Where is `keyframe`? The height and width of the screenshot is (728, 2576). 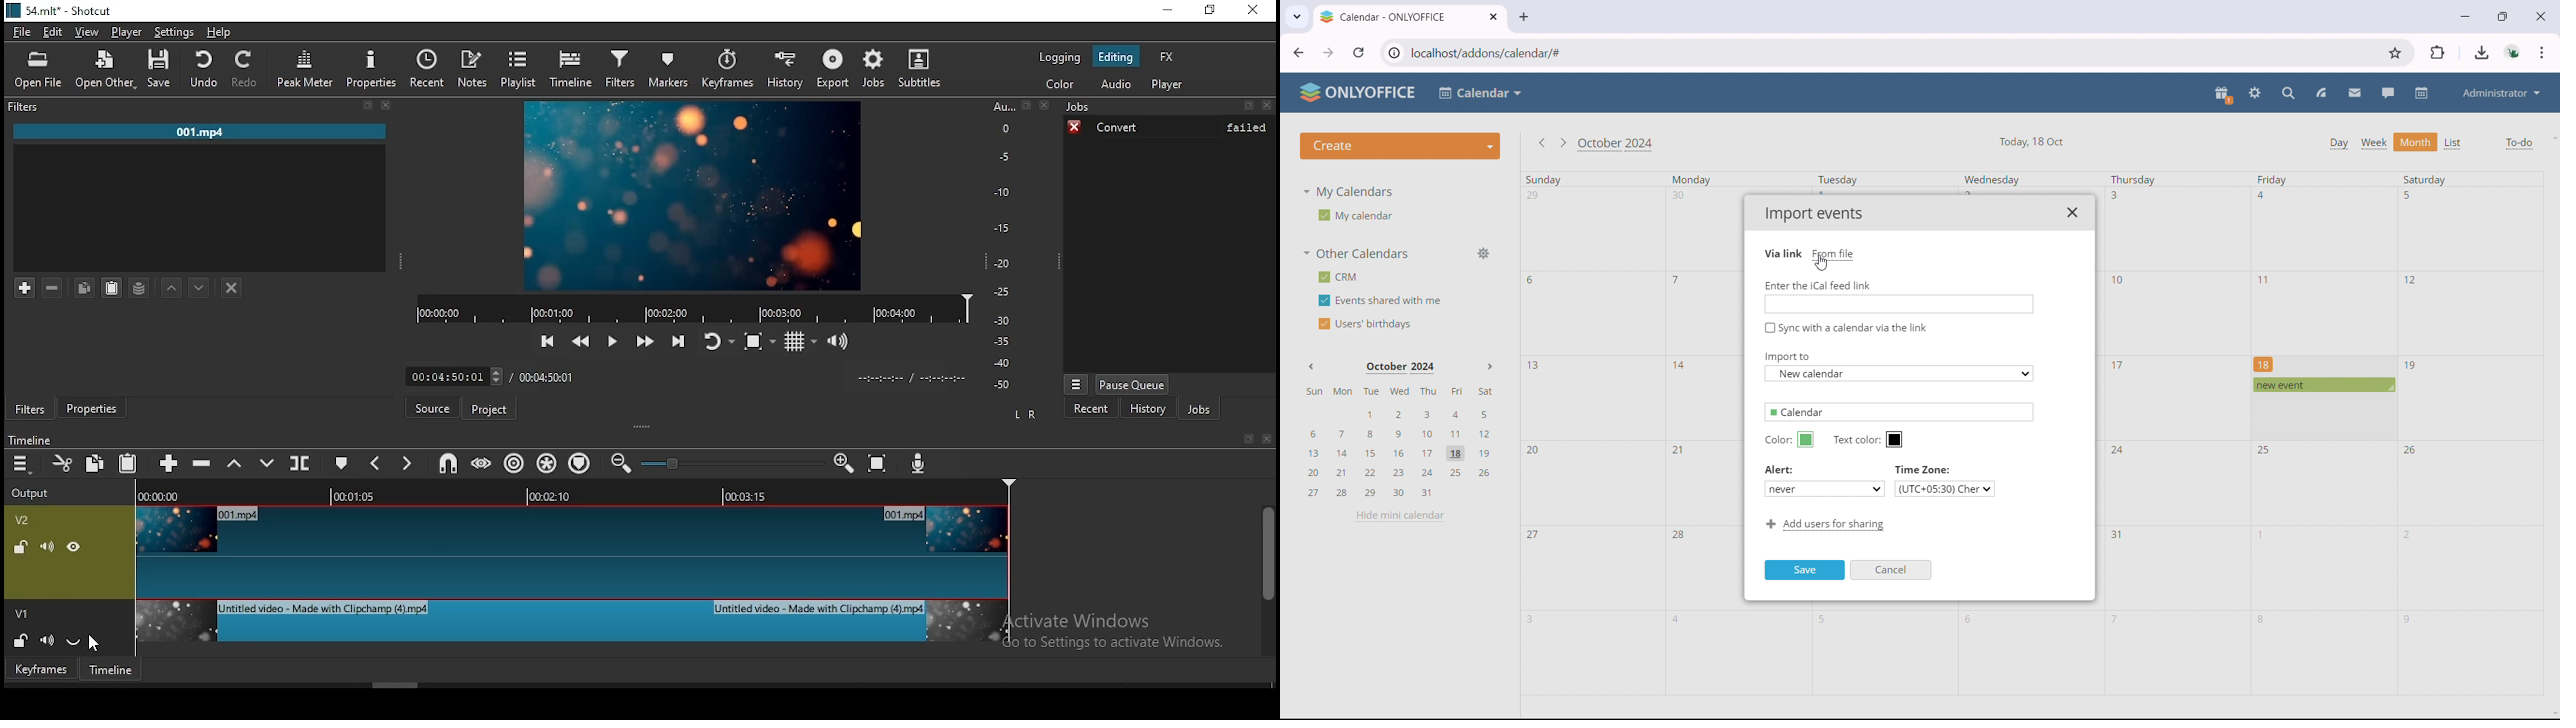
keyframe is located at coordinates (42, 672).